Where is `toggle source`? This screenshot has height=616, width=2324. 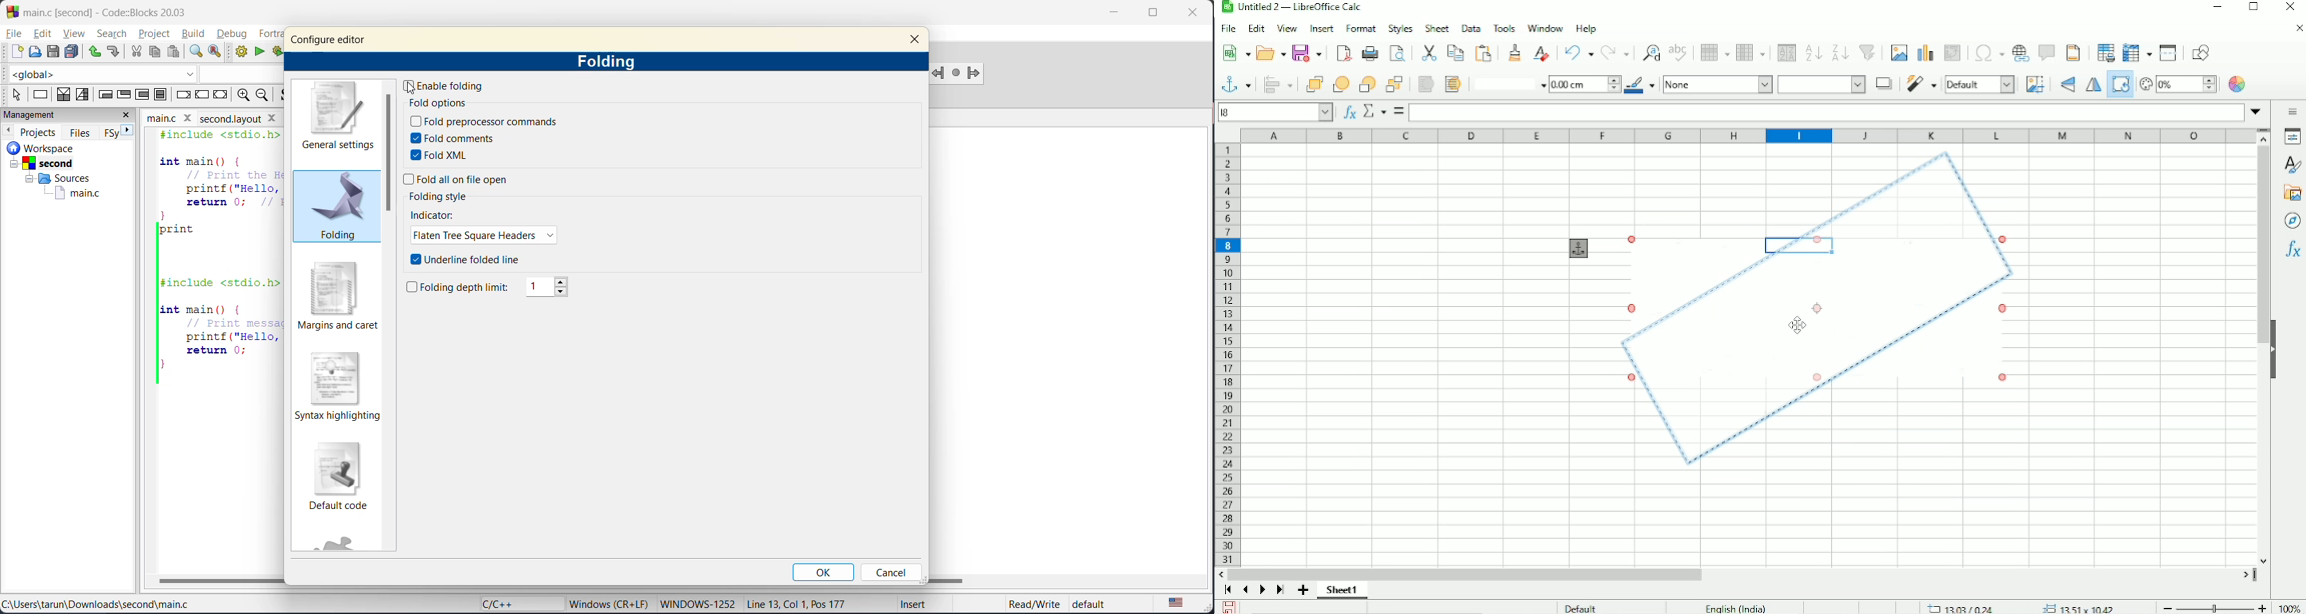
toggle source is located at coordinates (287, 96).